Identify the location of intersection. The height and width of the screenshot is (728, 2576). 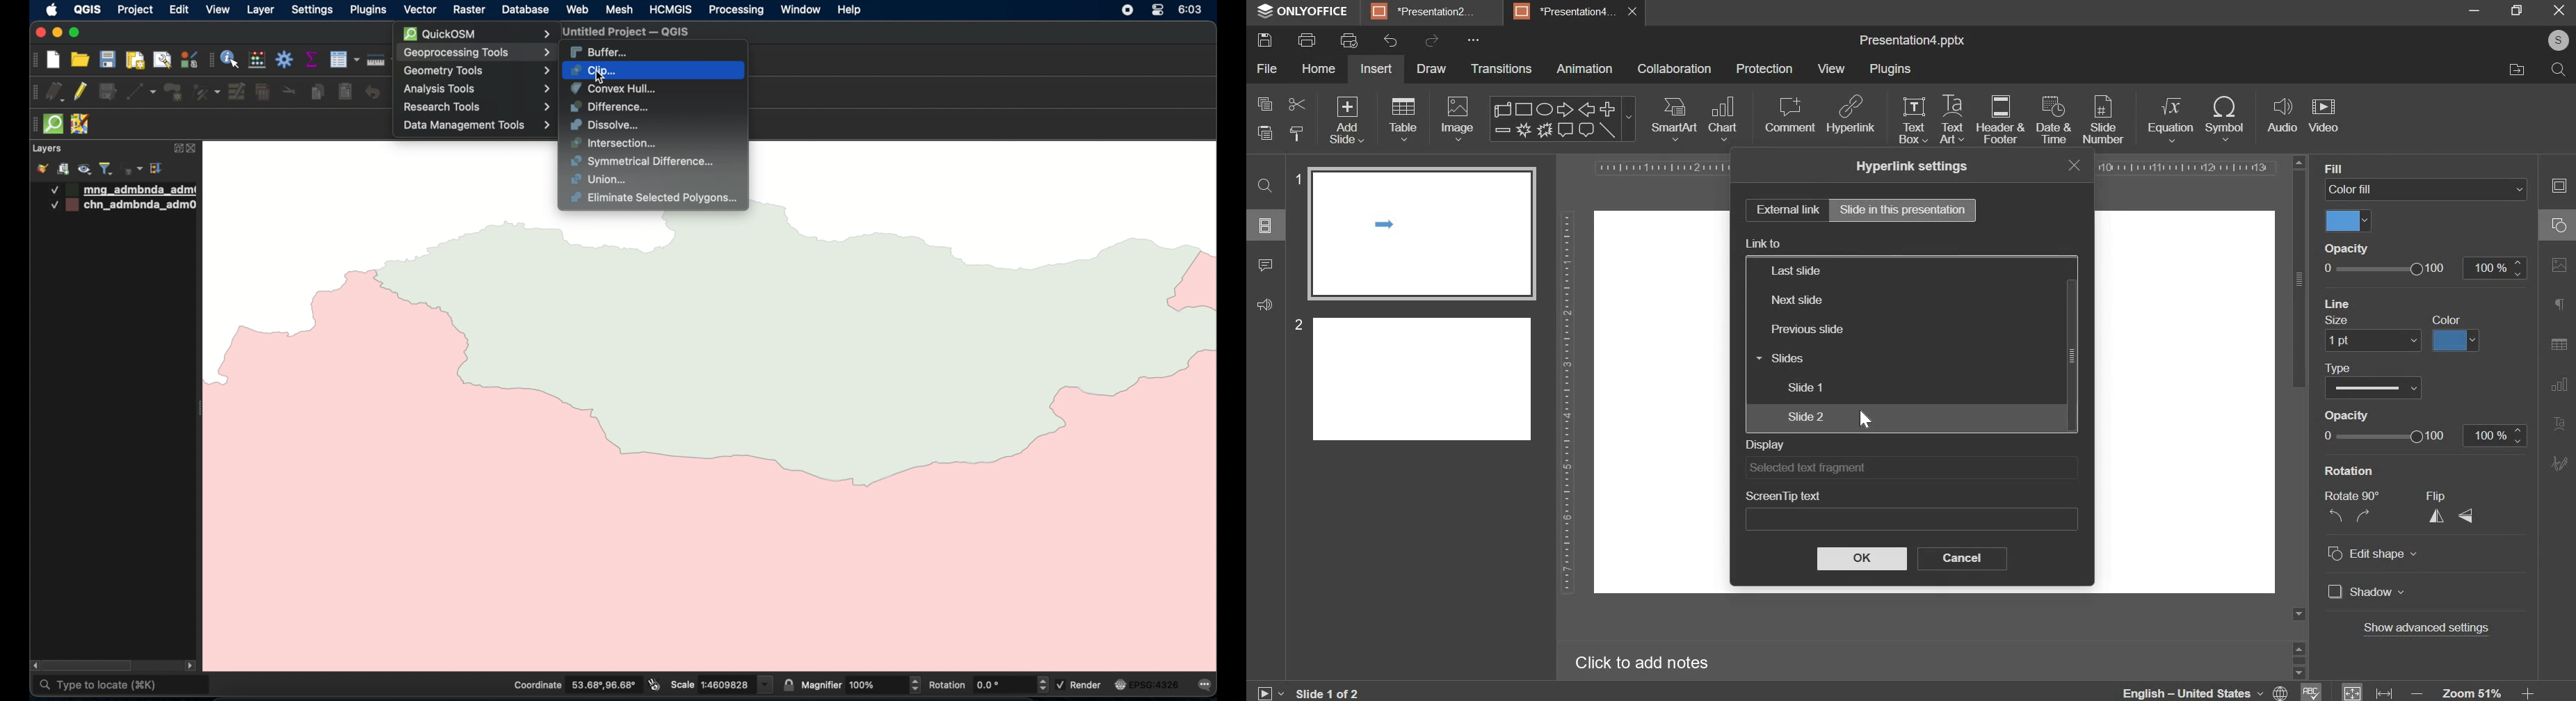
(615, 143).